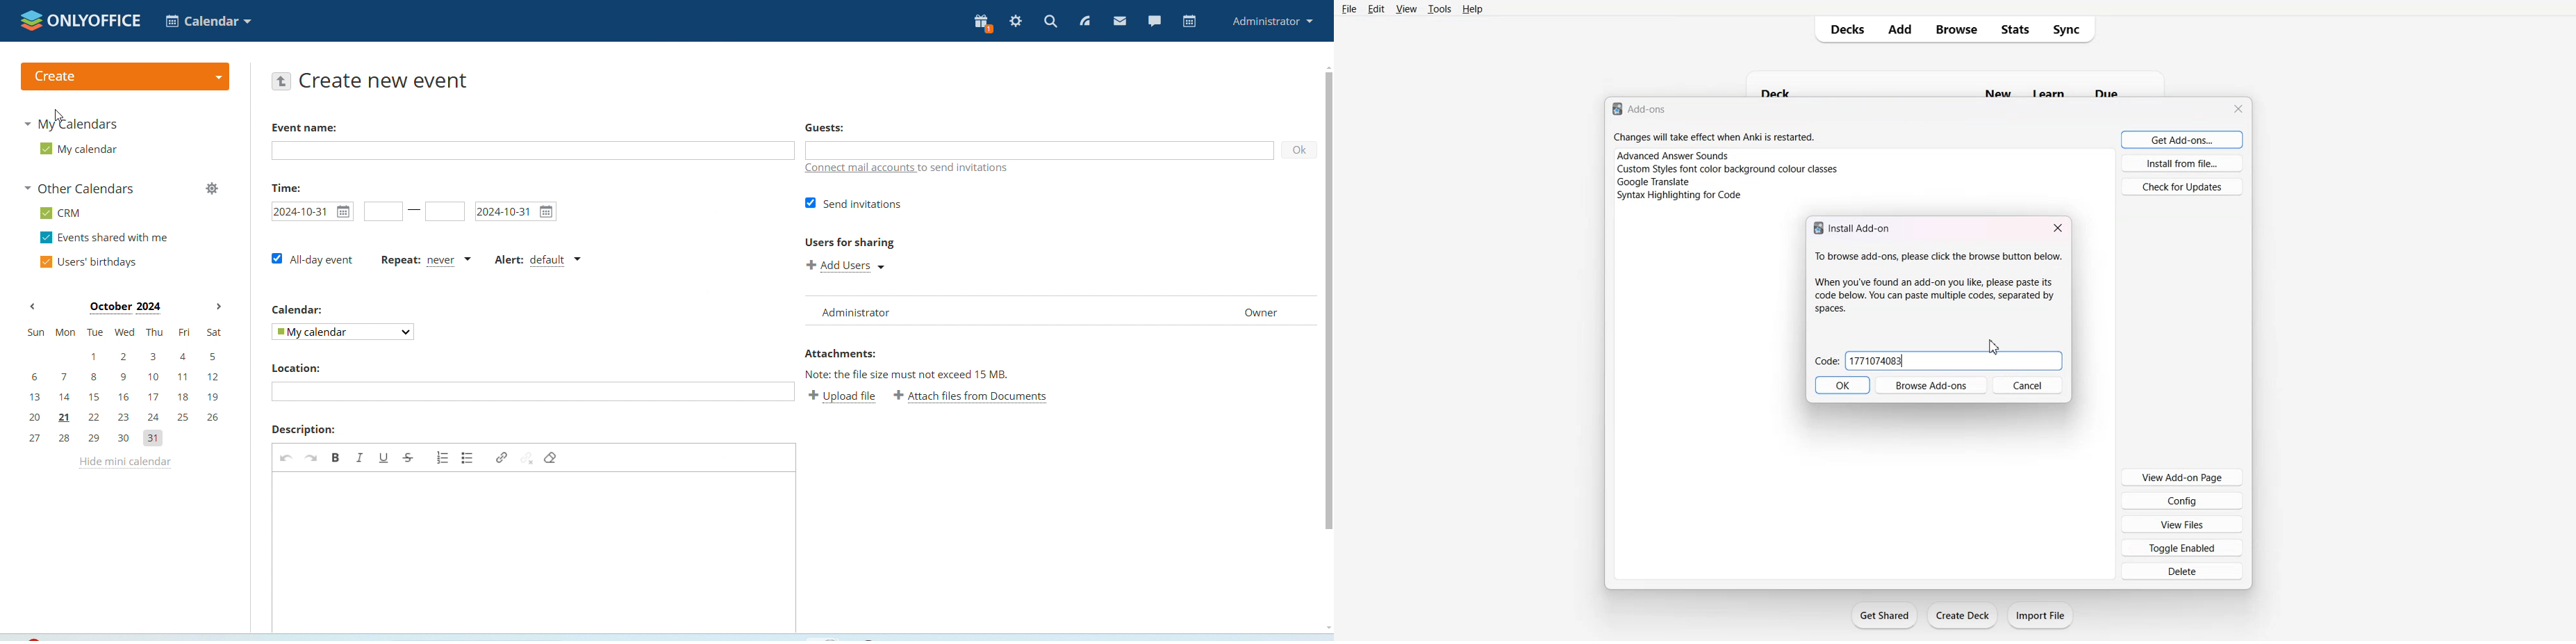 The image size is (2576, 644). What do you see at coordinates (1729, 169) in the screenshot?
I see `custom styles font color background colour classes` at bounding box center [1729, 169].